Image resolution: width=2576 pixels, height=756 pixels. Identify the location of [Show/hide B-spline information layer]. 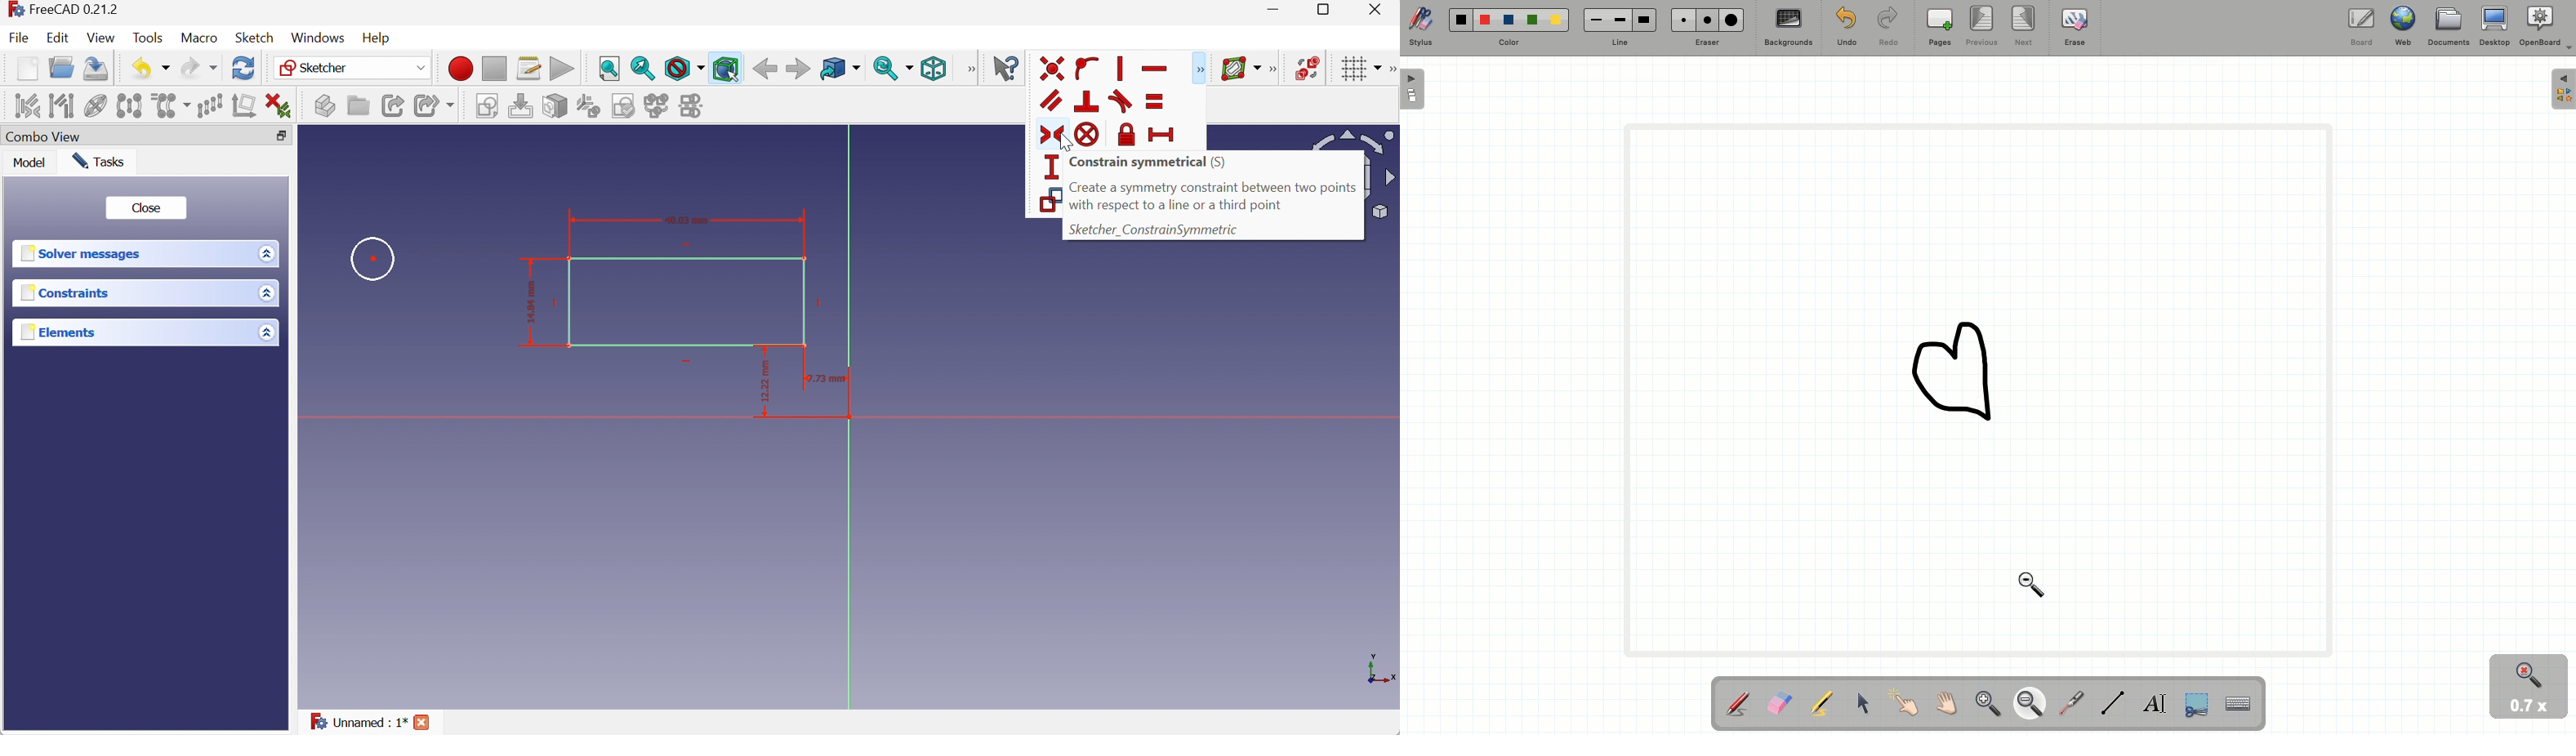
(1240, 69).